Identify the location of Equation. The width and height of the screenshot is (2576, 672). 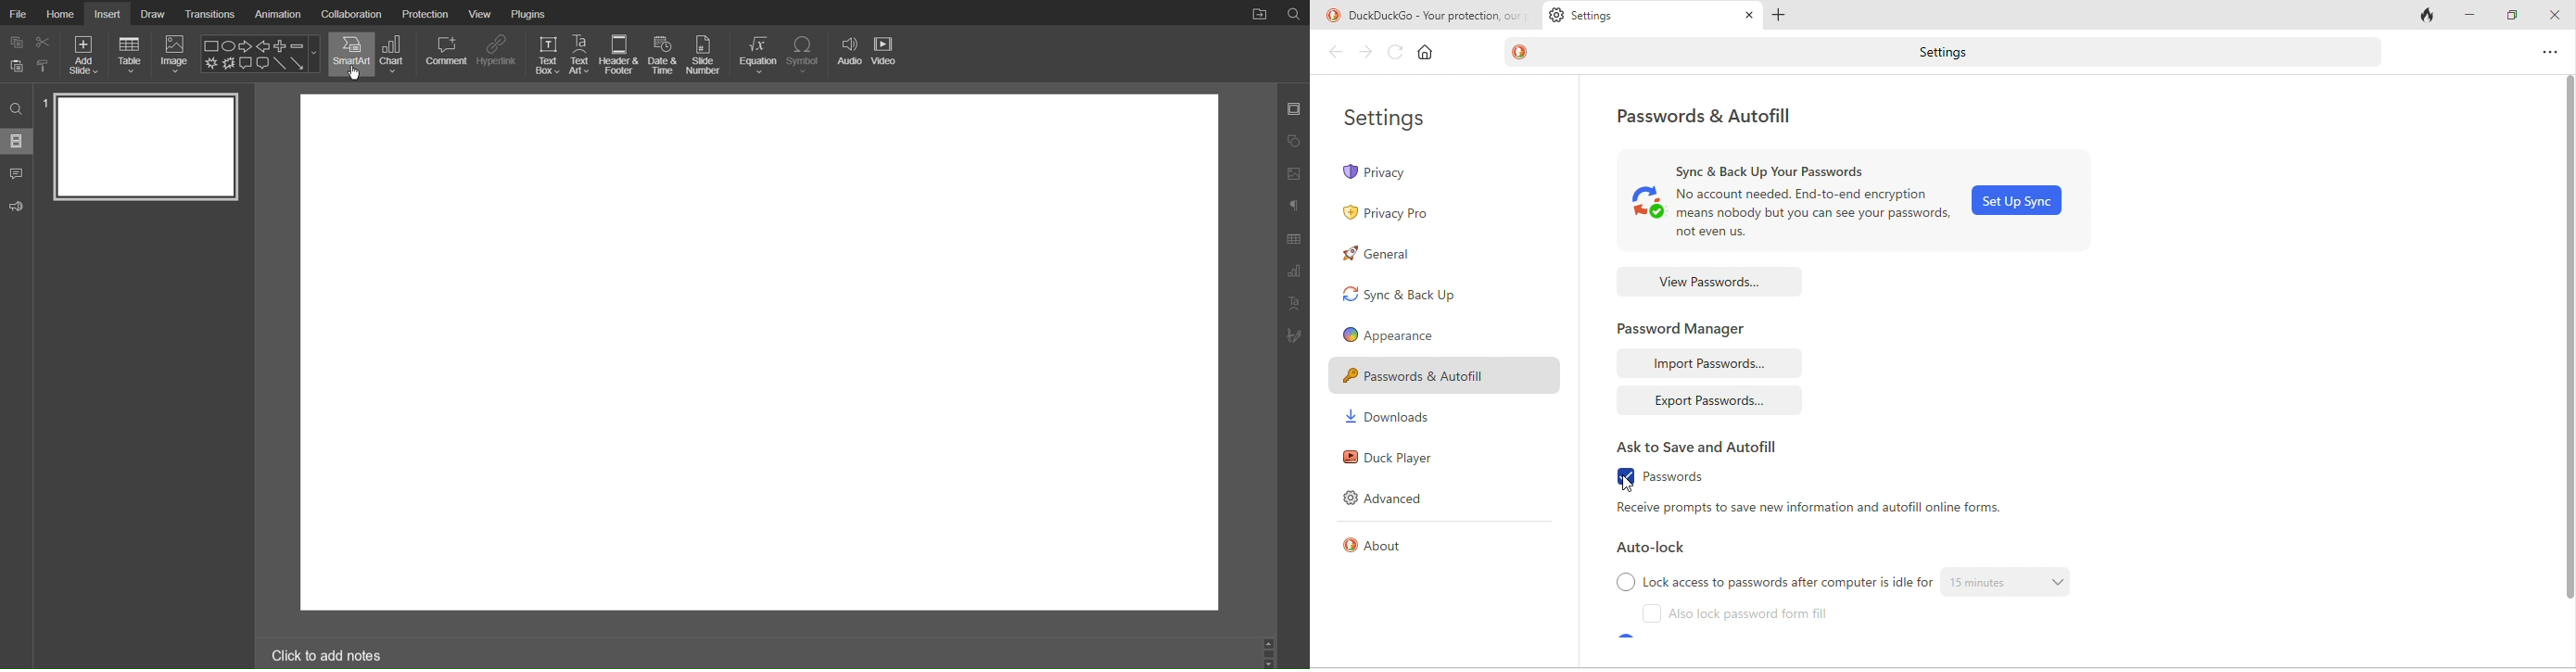
(759, 56).